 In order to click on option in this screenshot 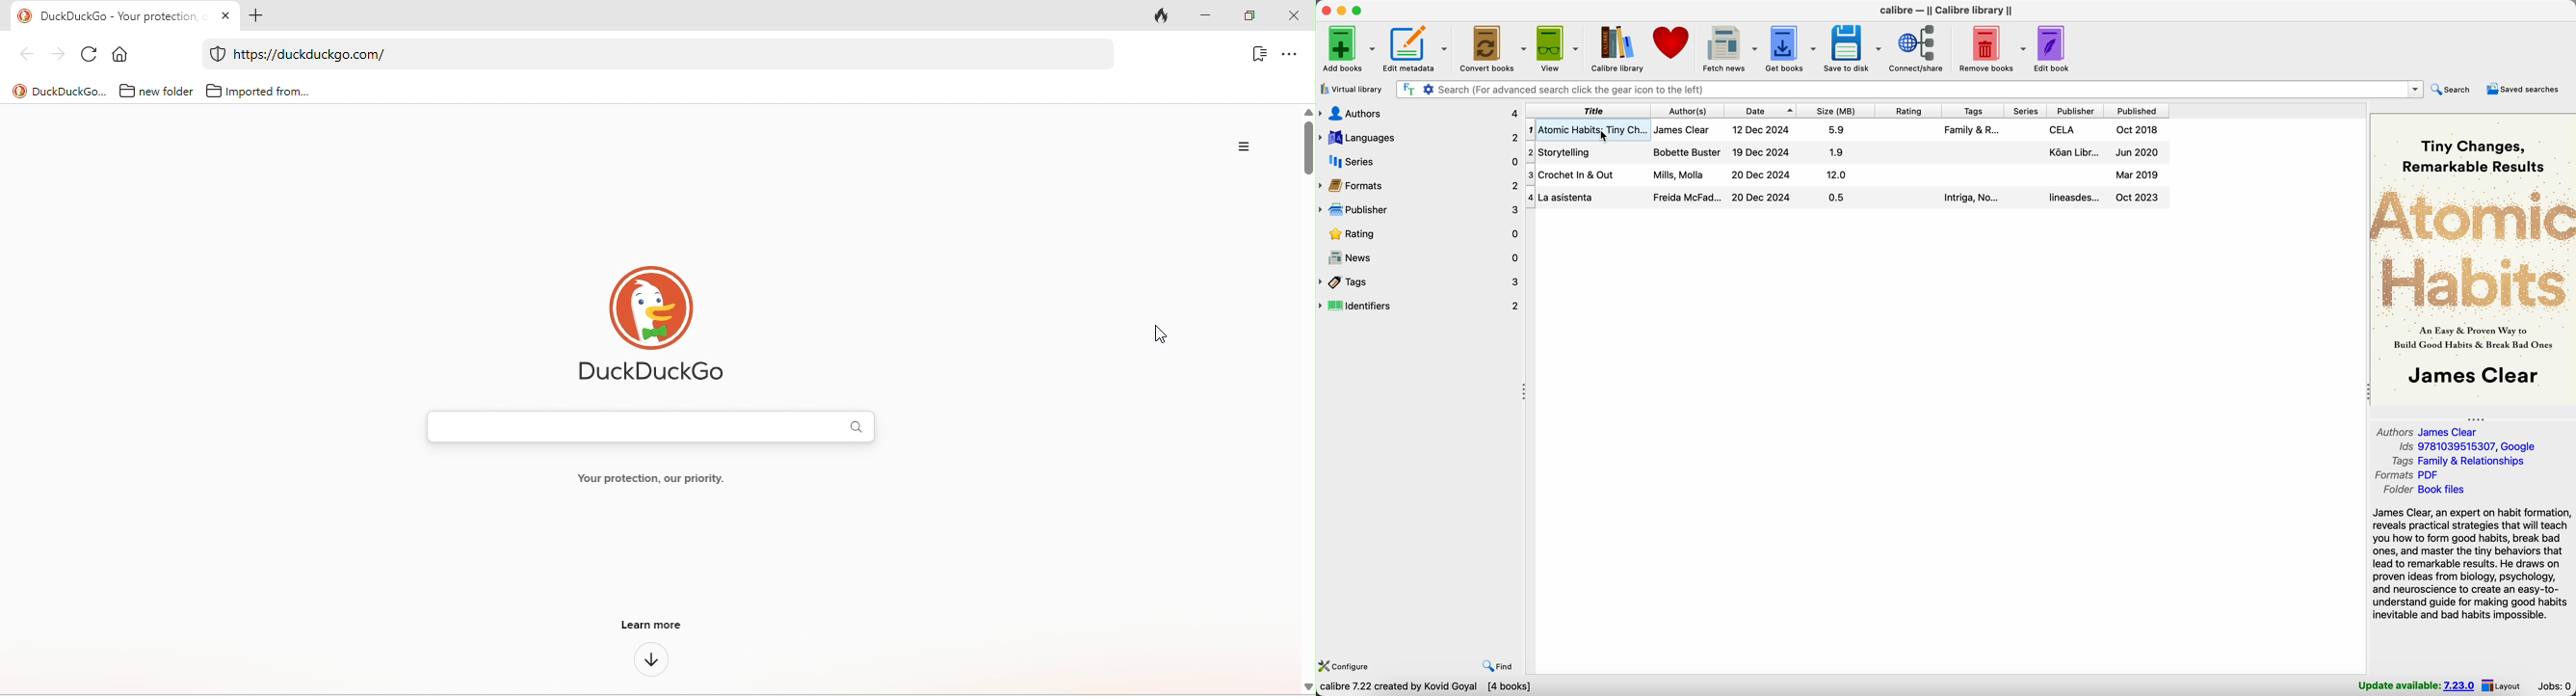, I will do `click(1291, 55)`.